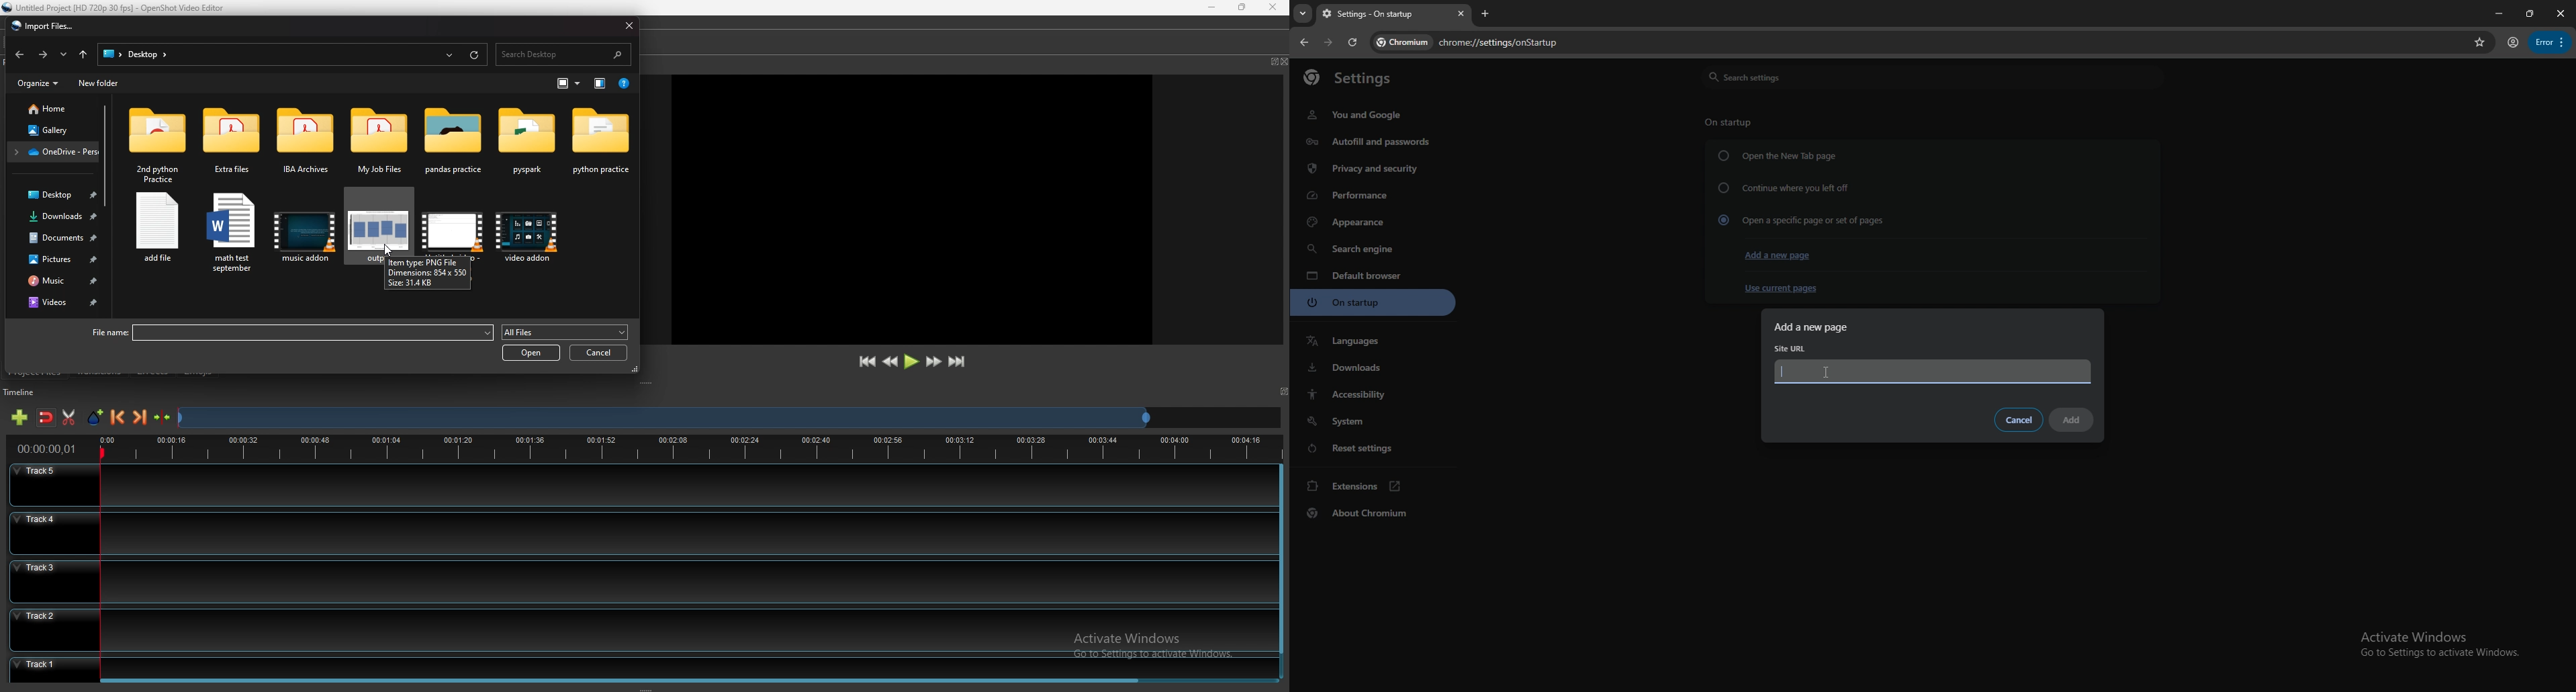 The height and width of the screenshot is (700, 2576). What do you see at coordinates (1933, 373) in the screenshot?
I see `input box` at bounding box center [1933, 373].